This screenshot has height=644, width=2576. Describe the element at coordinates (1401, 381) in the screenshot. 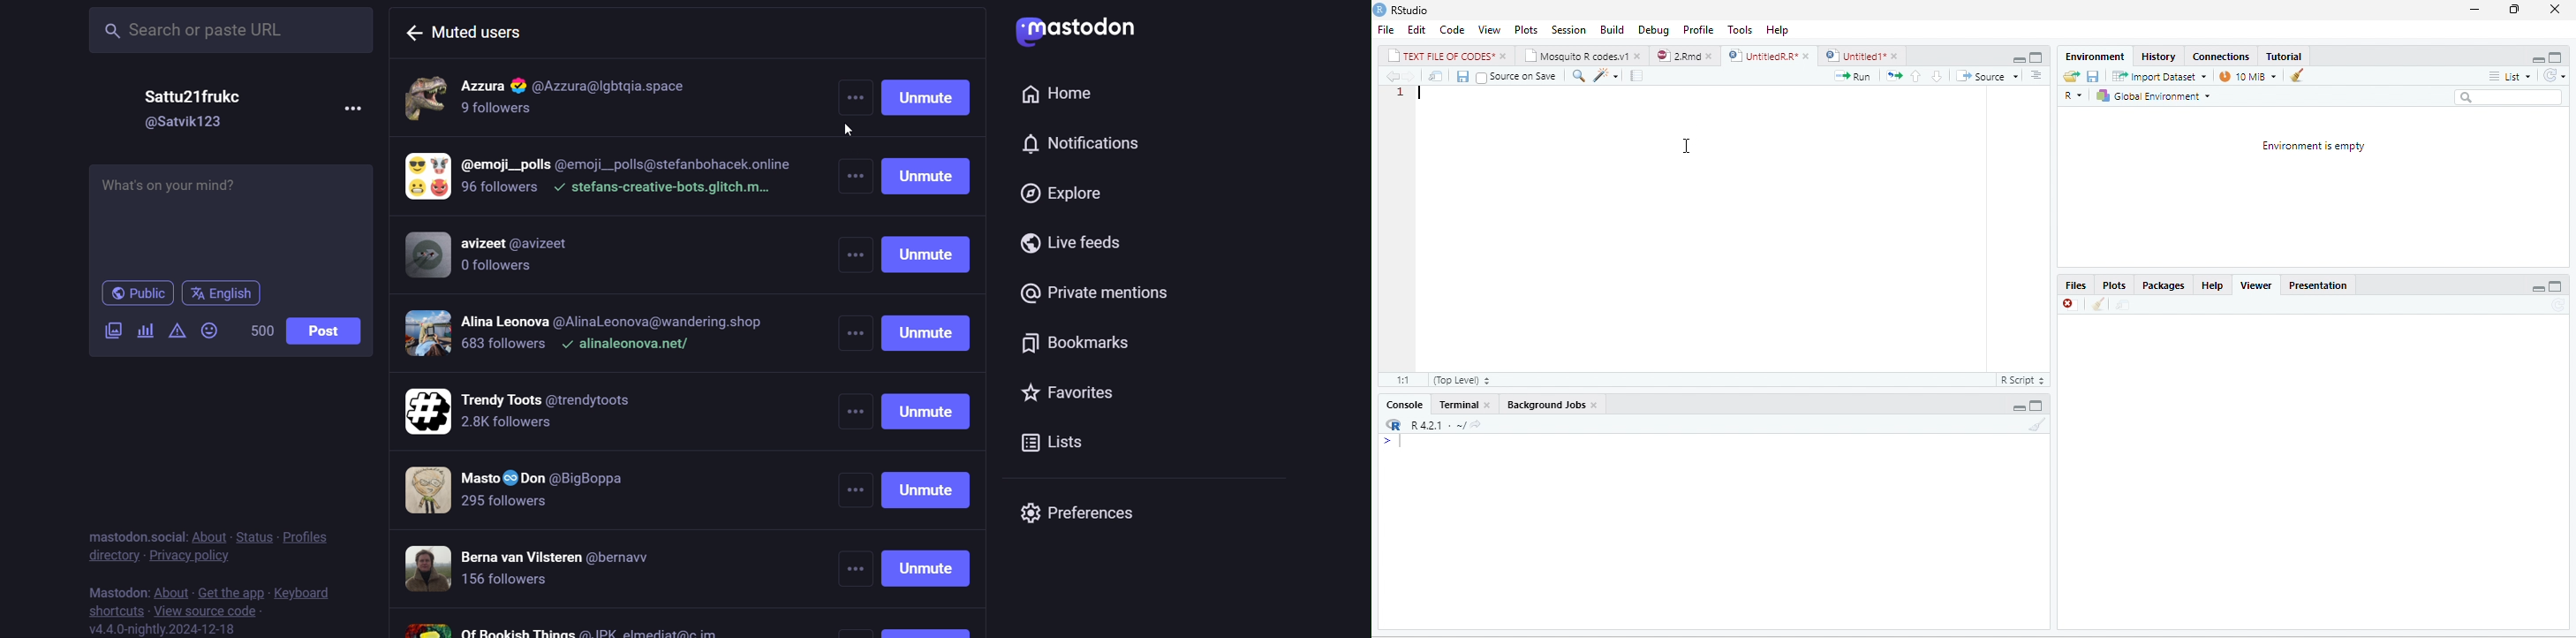

I see `1:1` at that location.